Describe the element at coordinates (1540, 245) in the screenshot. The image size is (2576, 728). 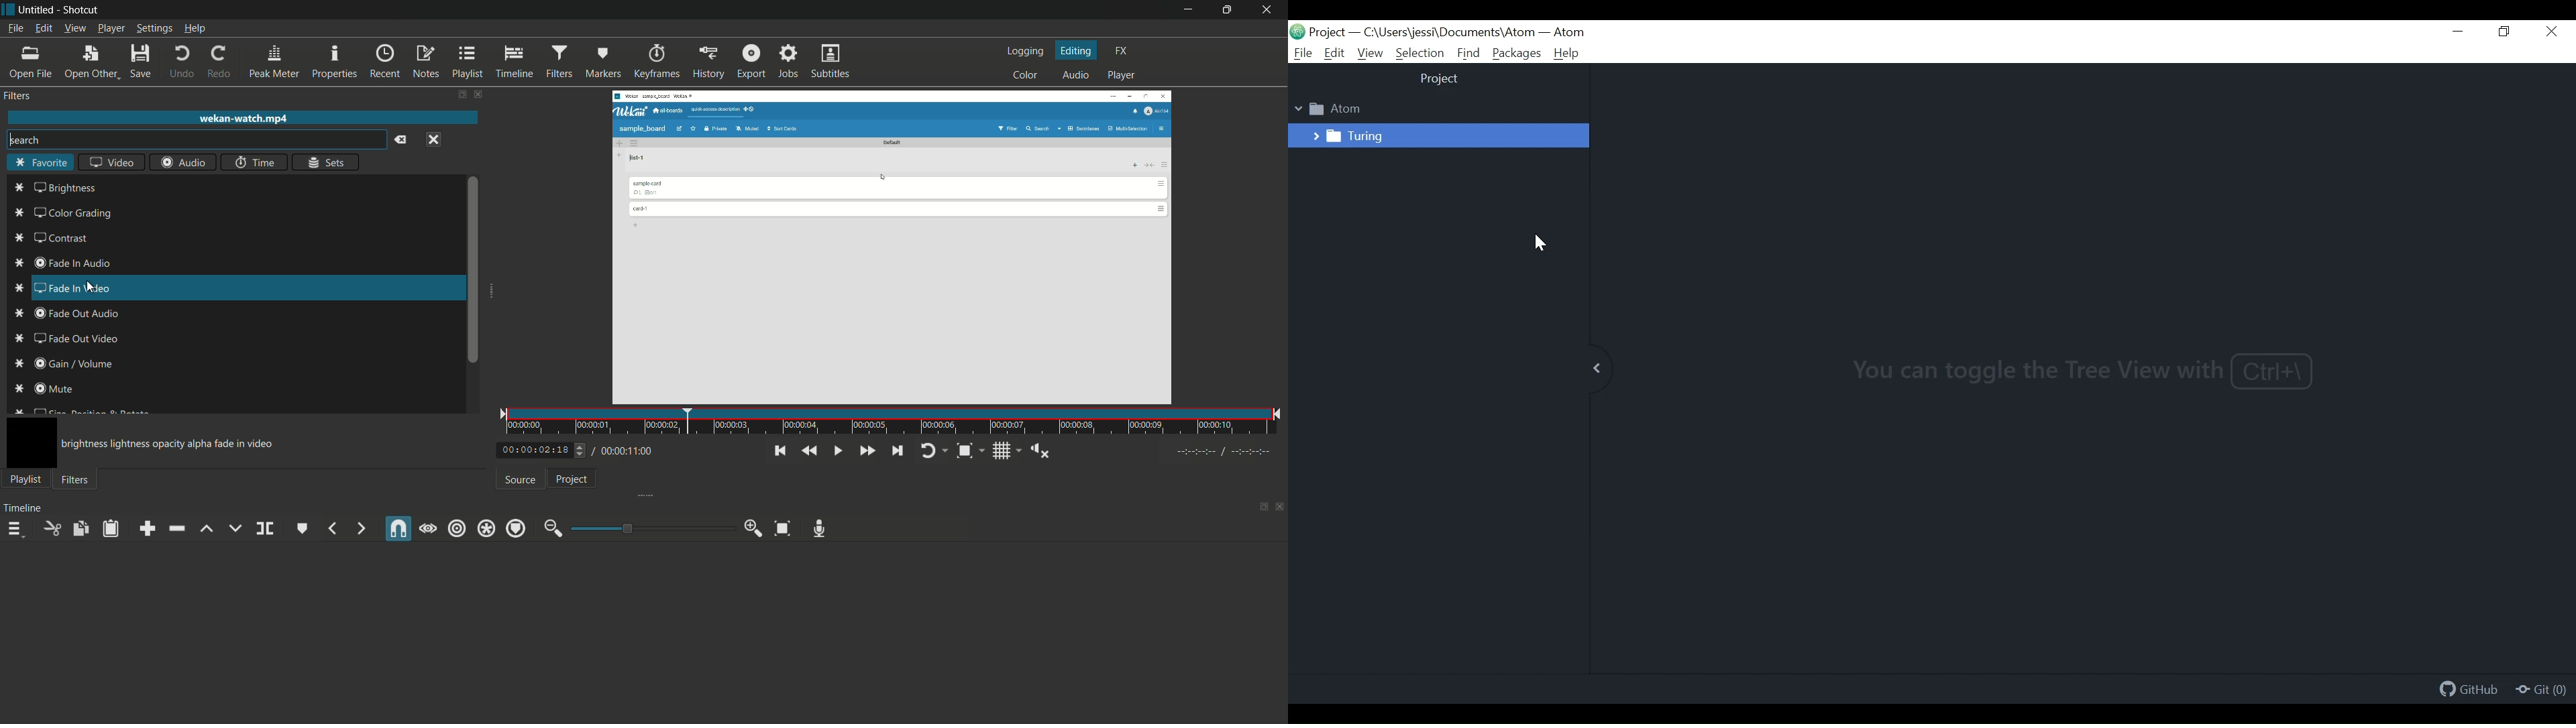
I see `cursor` at that location.